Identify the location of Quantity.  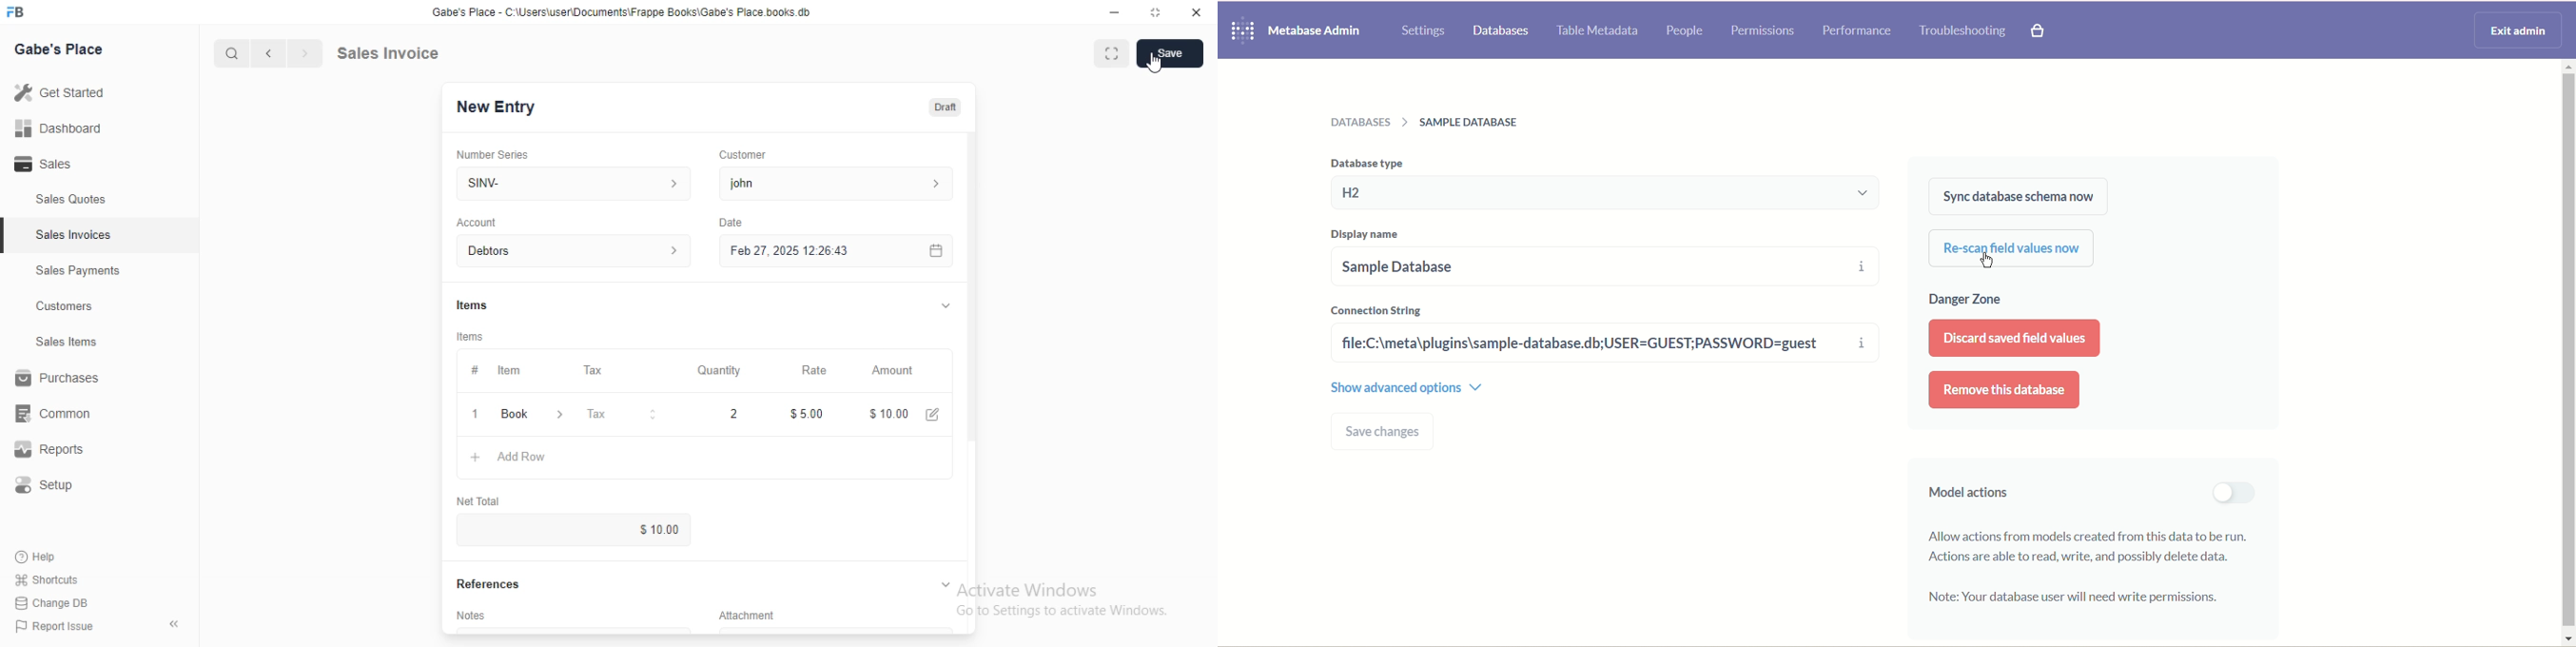
(719, 369).